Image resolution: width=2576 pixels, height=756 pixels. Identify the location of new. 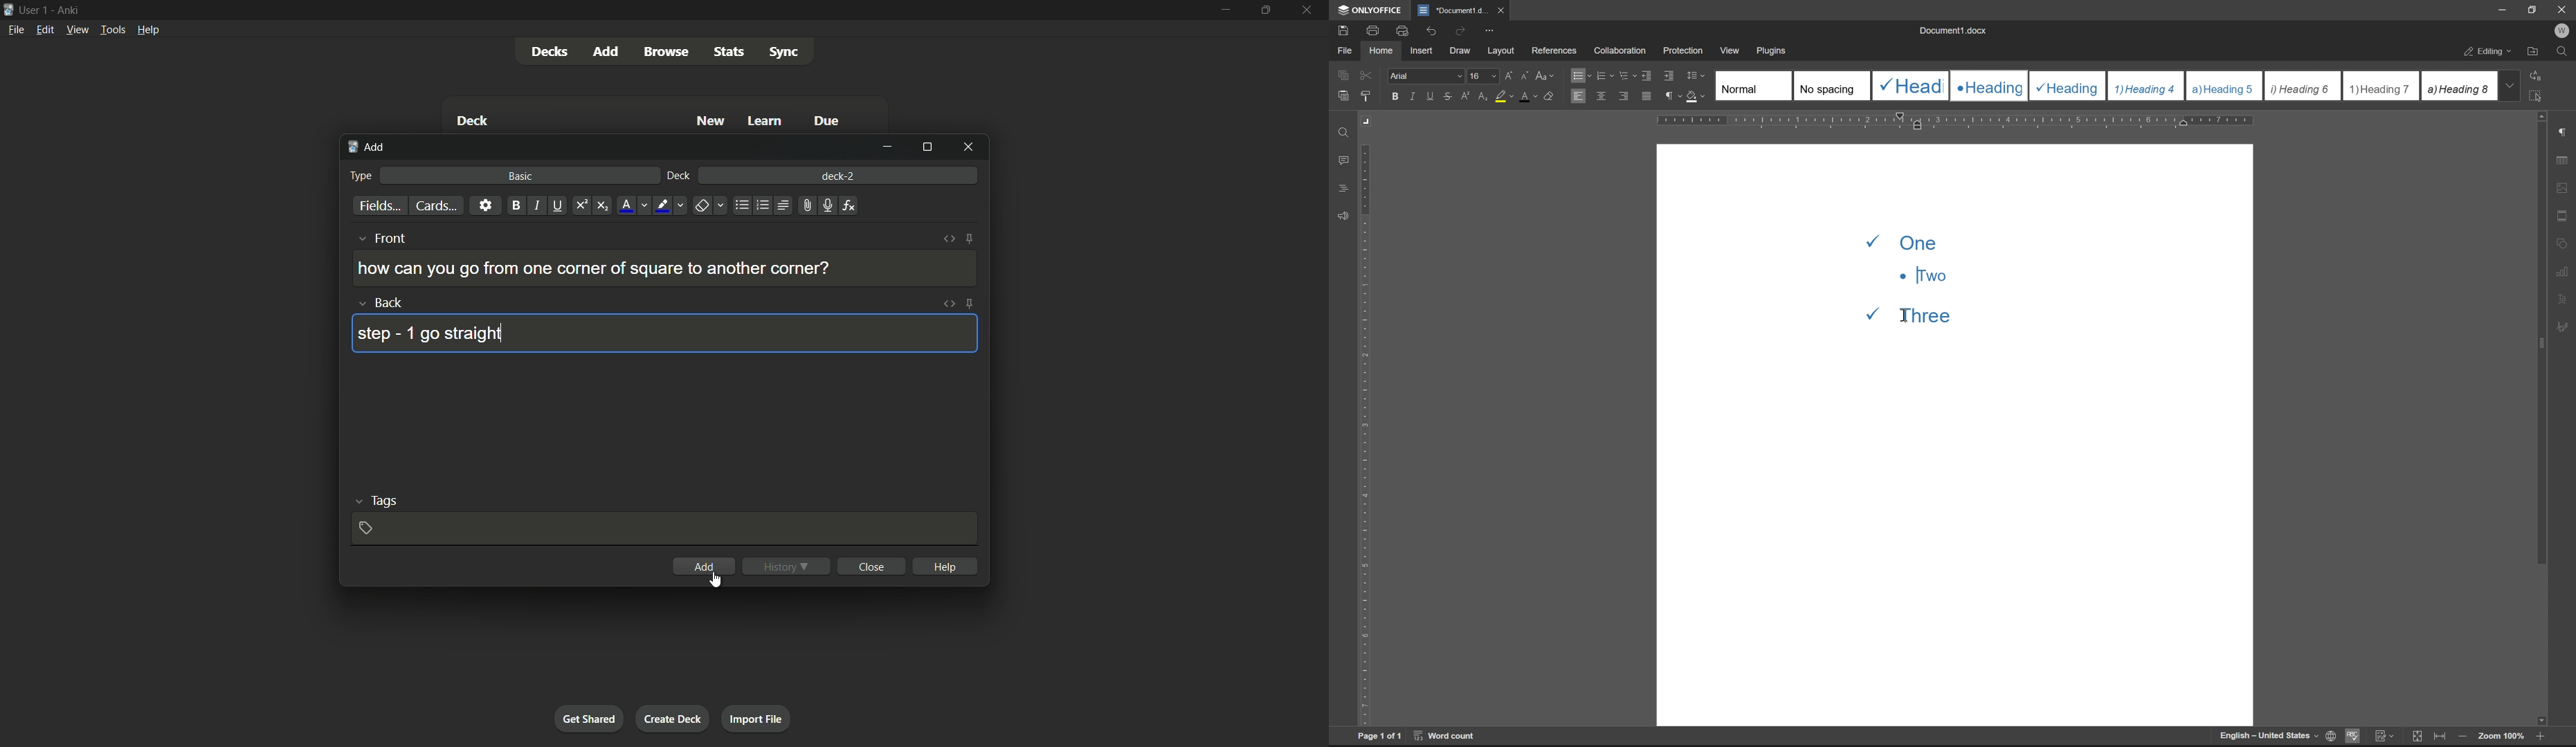
(711, 121).